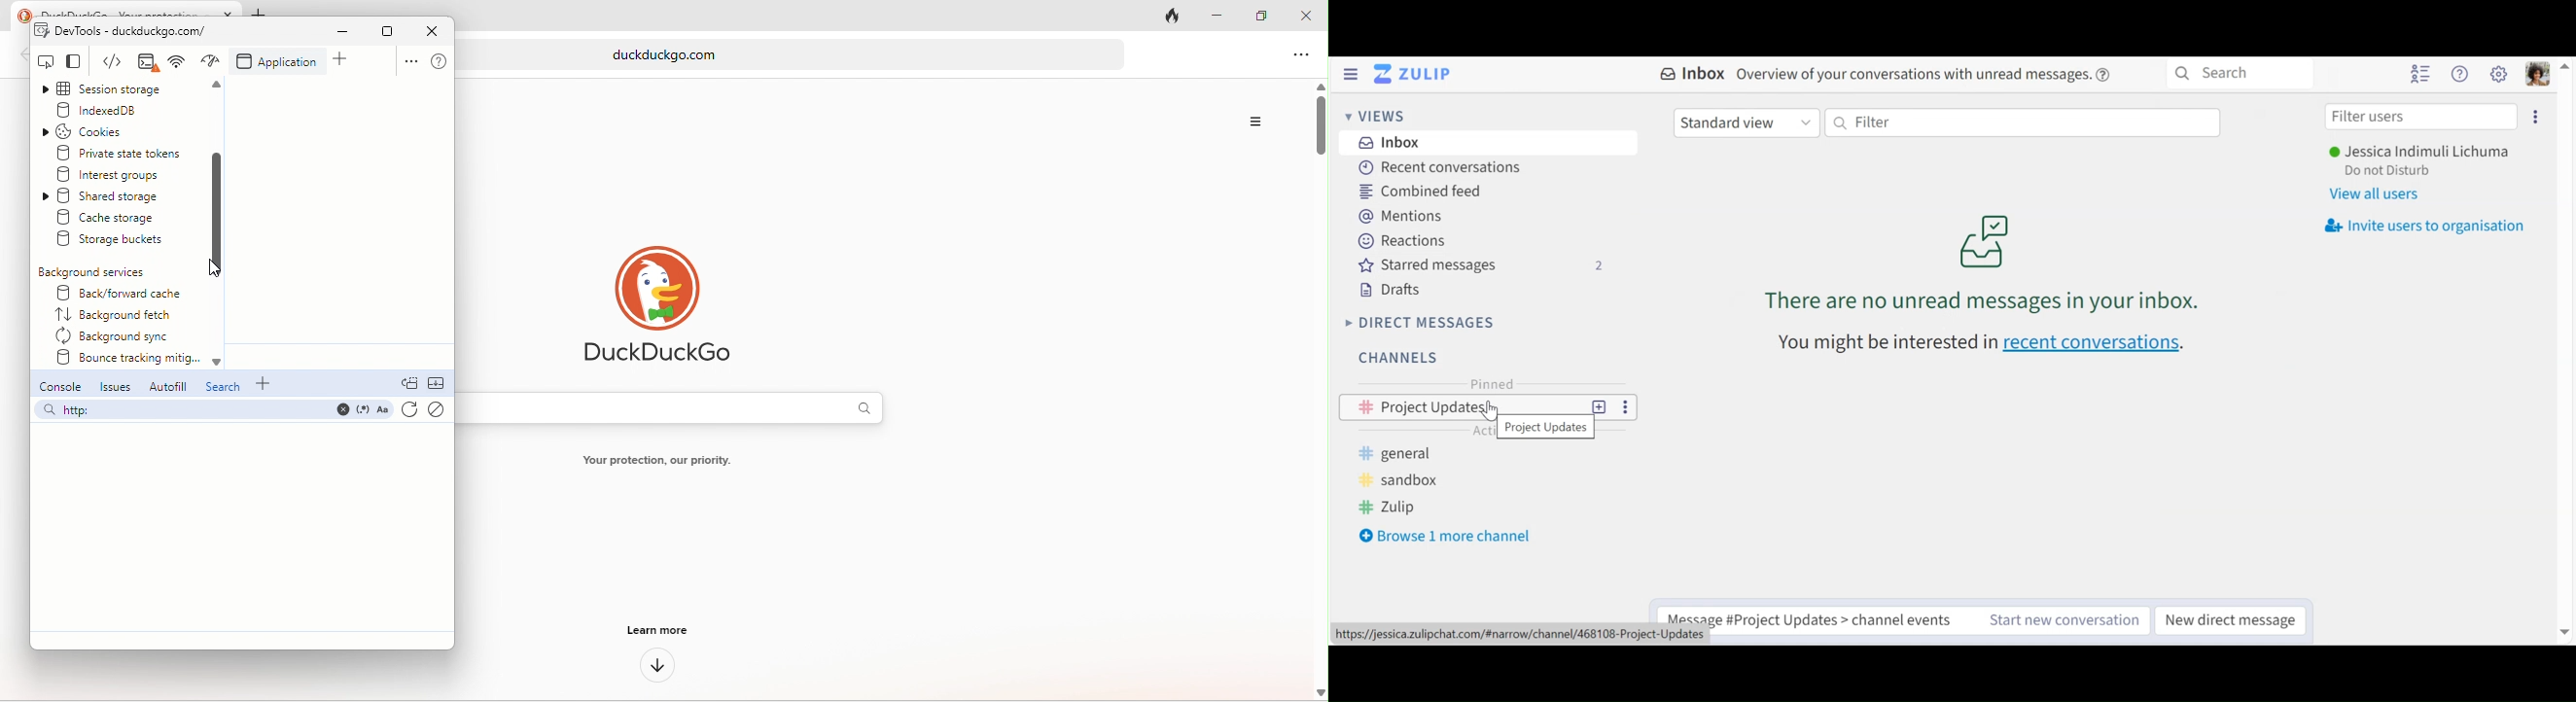 Image resolution: width=2576 pixels, height=728 pixels. What do you see at coordinates (1545, 426) in the screenshot?
I see `project updates` at bounding box center [1545, 426].